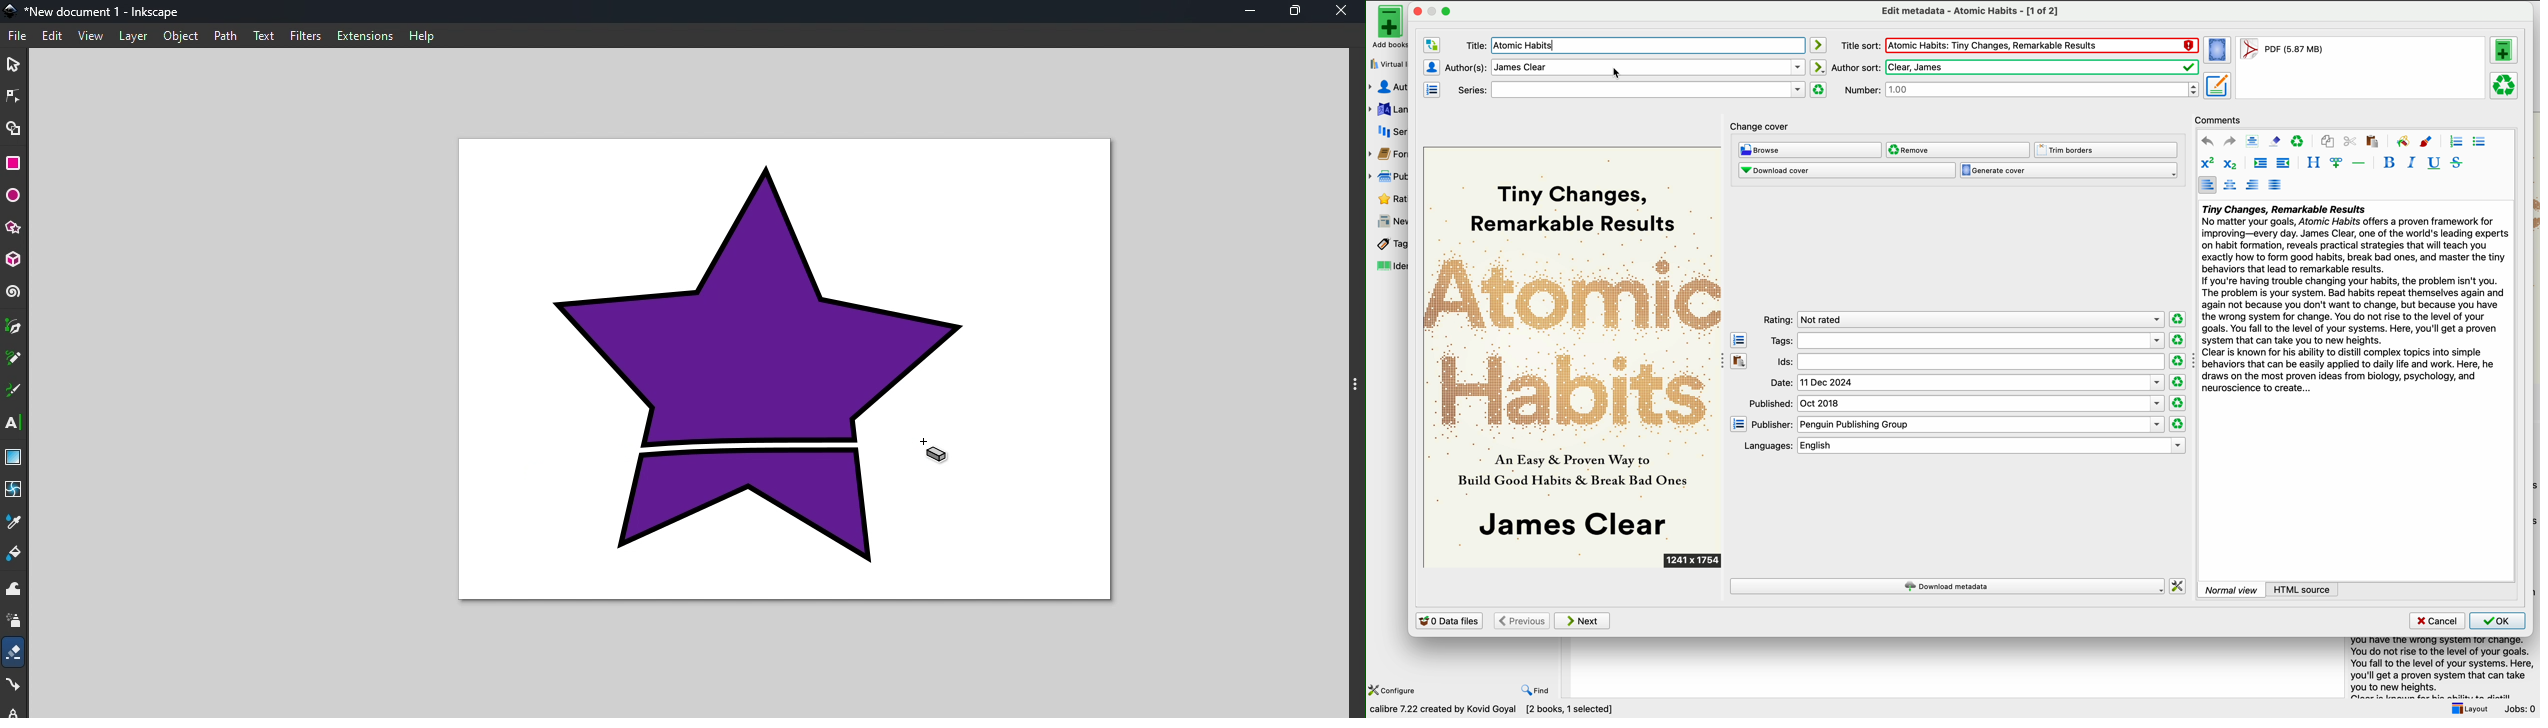  Describe the element at coordinates (98, 10) in the screenshot. I see `file name` at that location.